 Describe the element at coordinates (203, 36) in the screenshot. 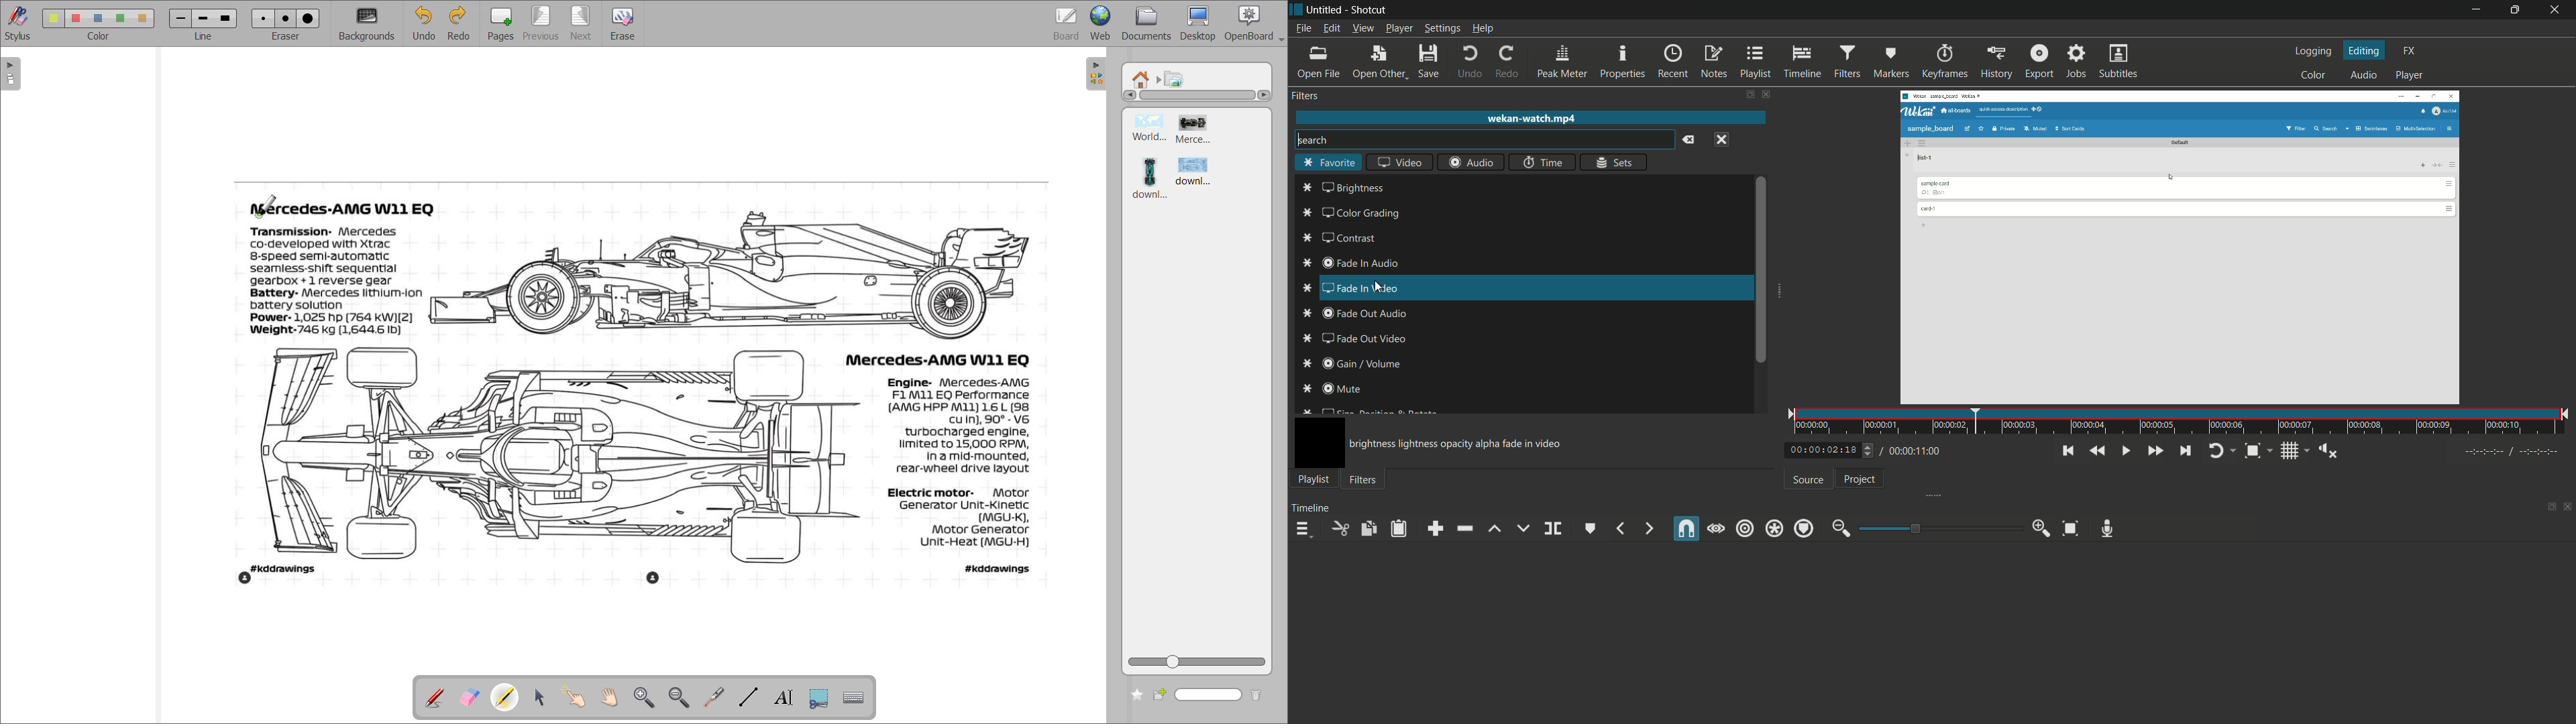

I see `line` at that location.